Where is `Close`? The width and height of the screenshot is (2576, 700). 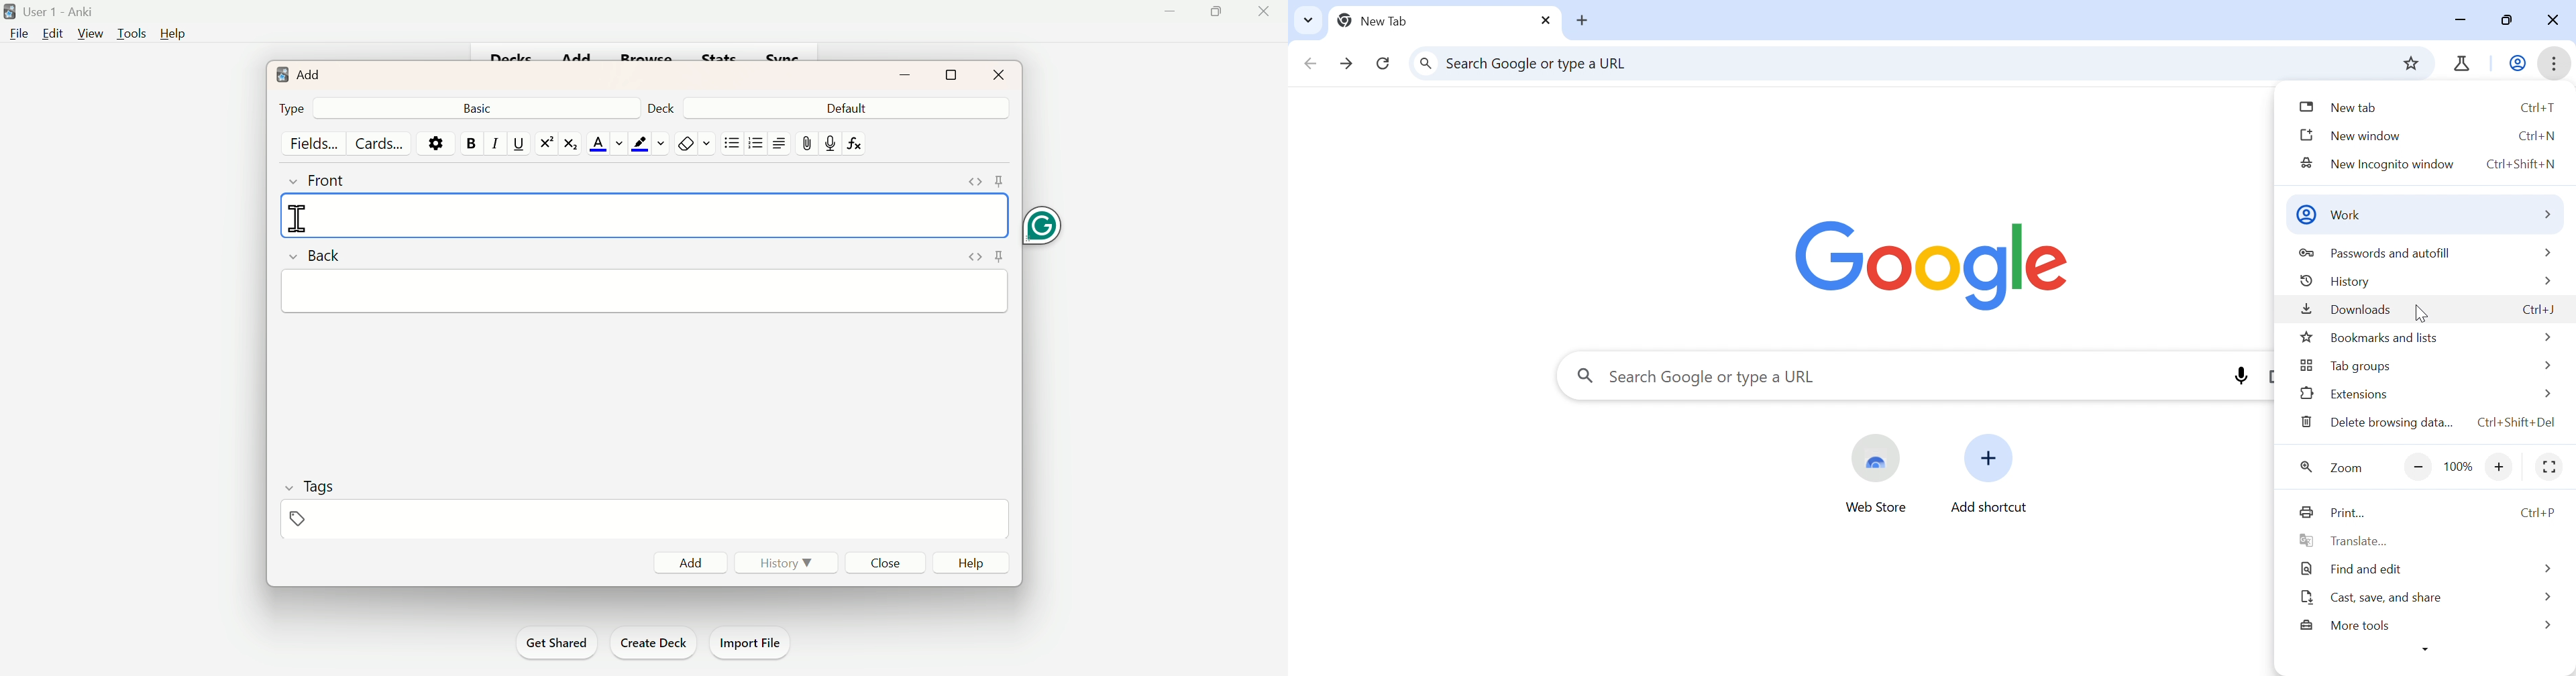
Close is located at coordinates (1544, 21).